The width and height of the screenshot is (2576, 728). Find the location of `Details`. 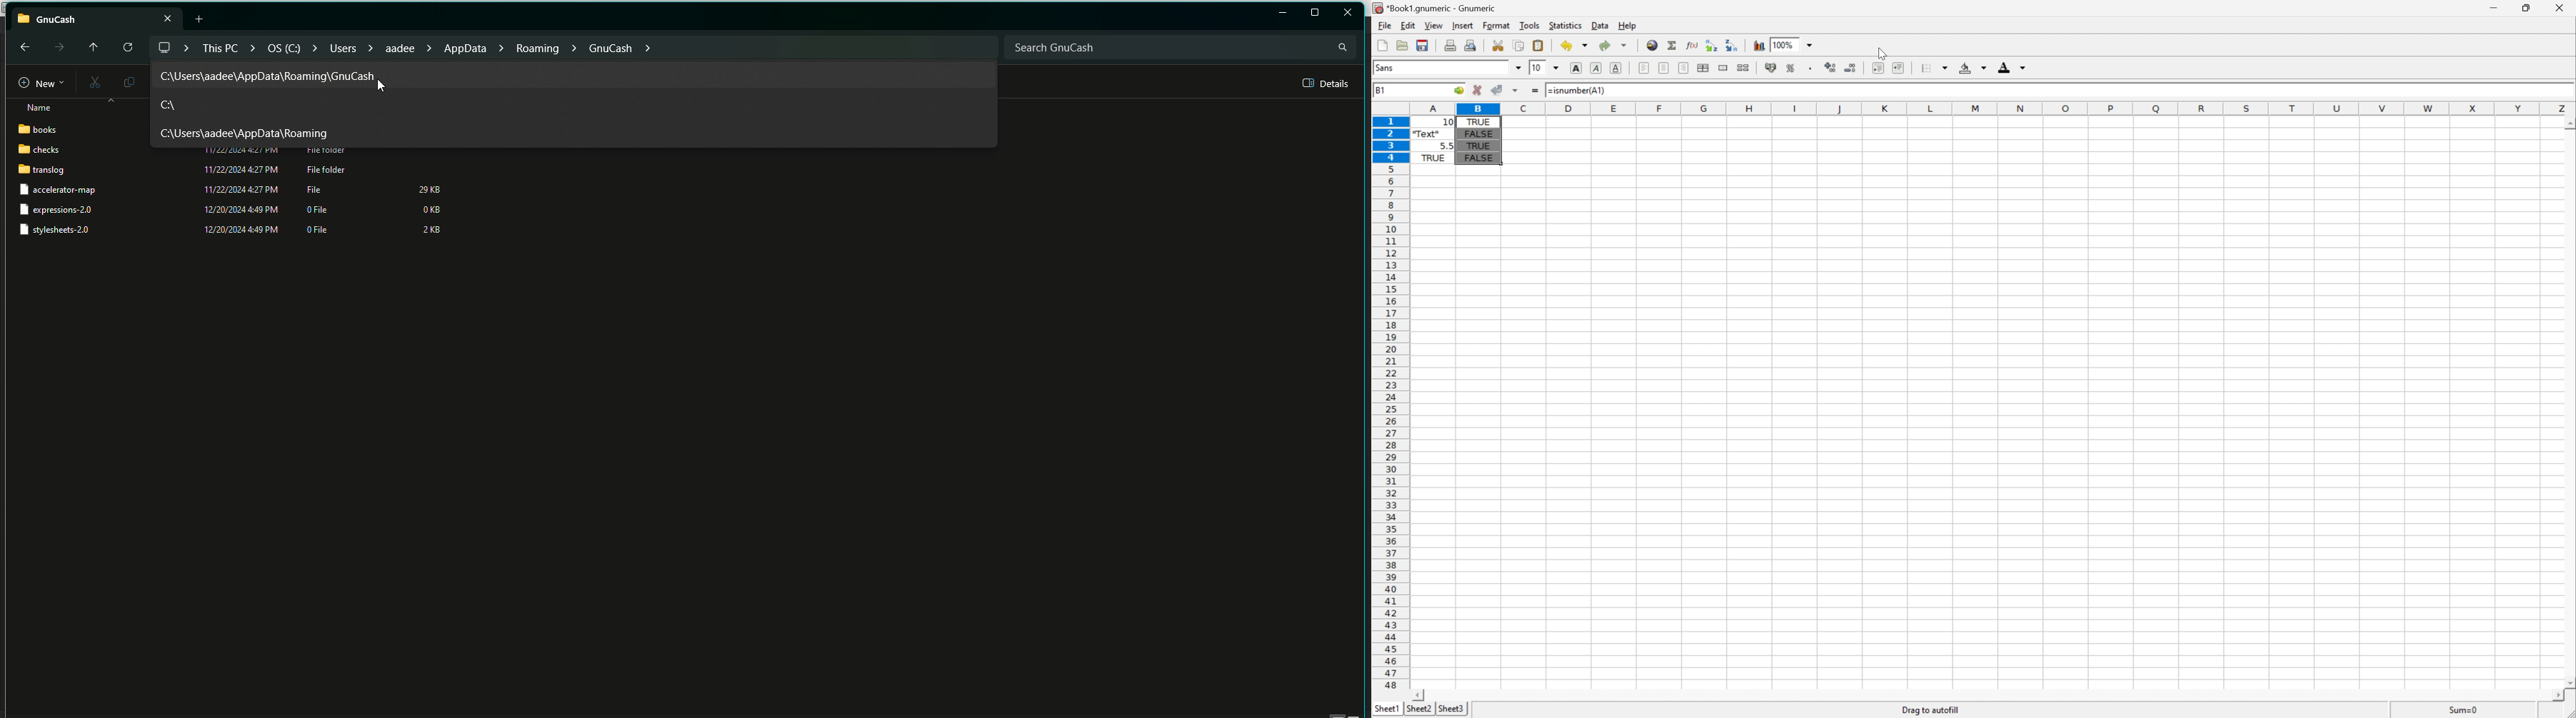

Details is located at coordinates (1327, 84).